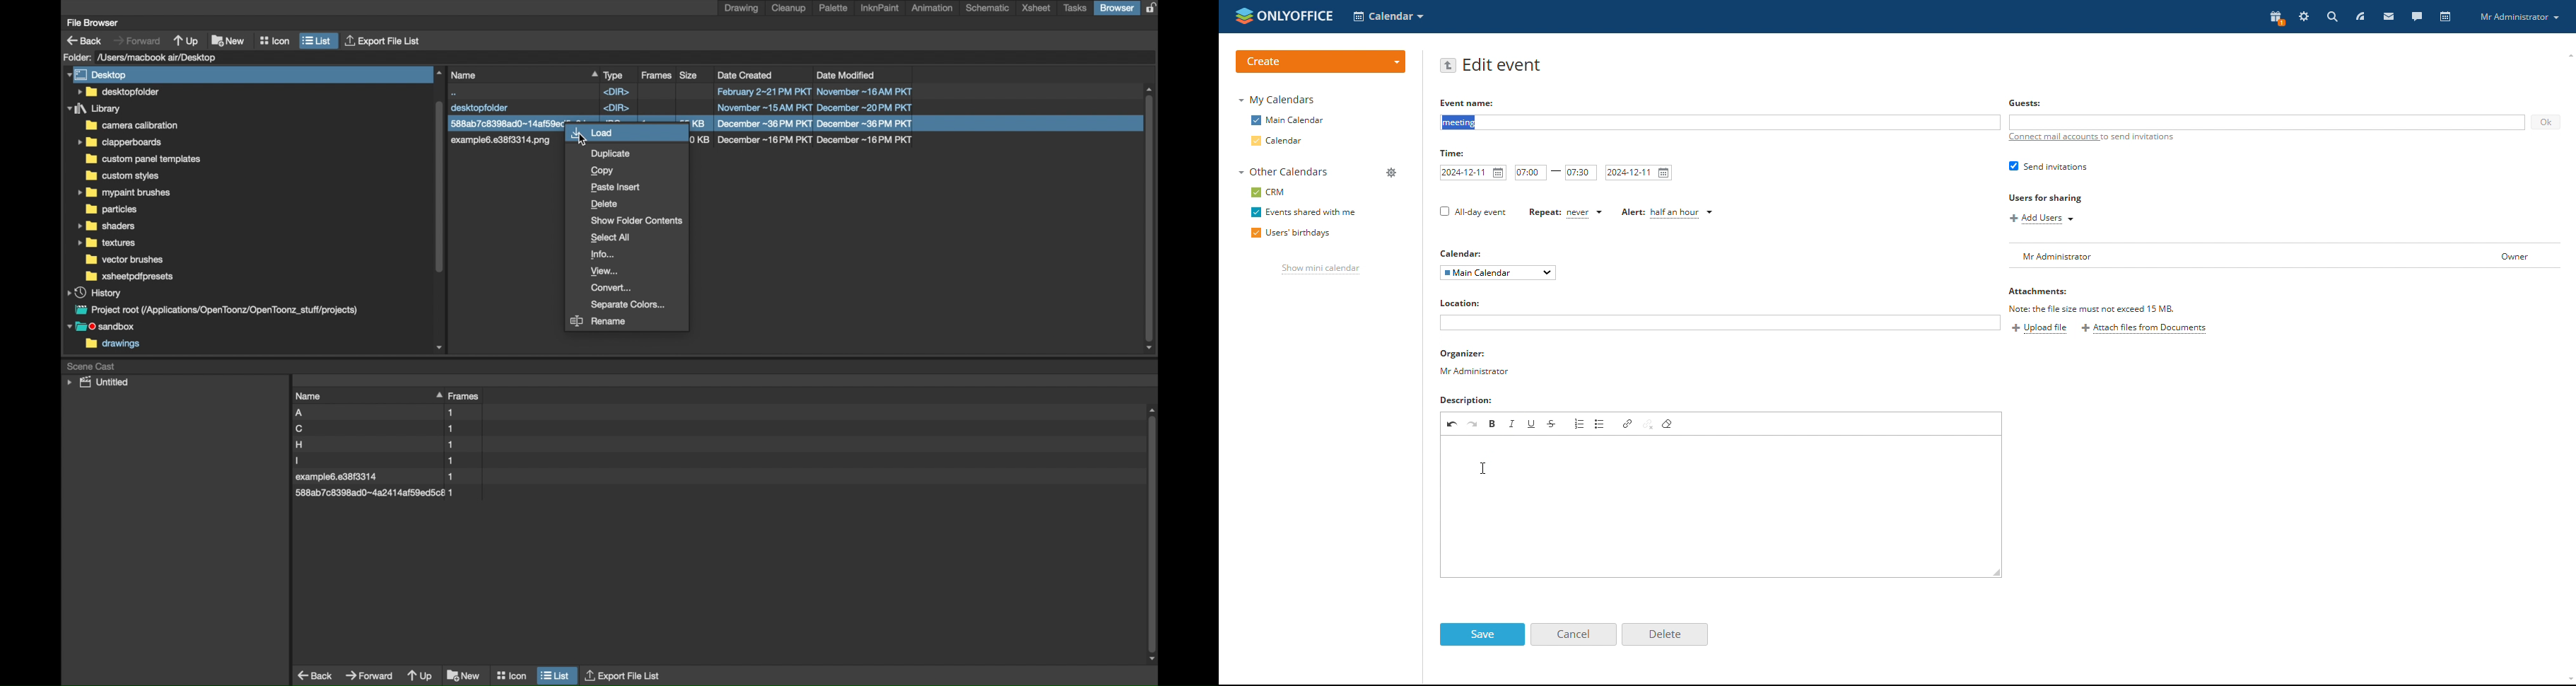 This screenshot has width=2576, height=700. I want to click on delete, so click(1665, 635).